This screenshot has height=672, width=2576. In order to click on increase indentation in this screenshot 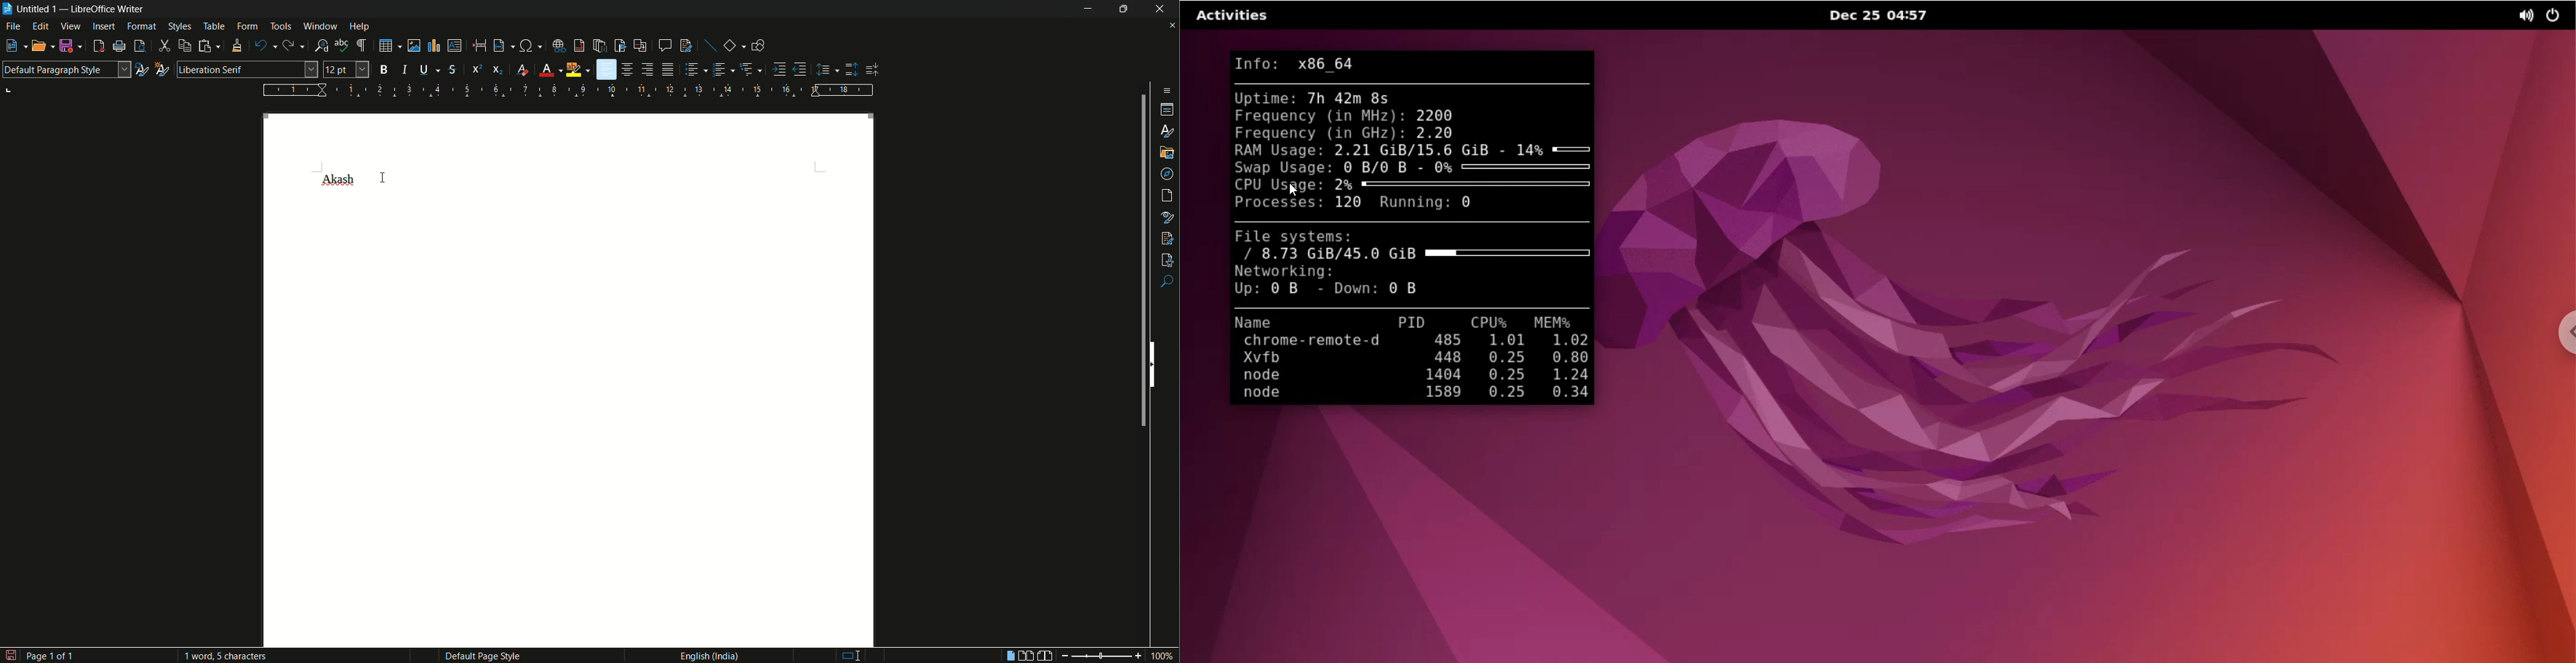, I will do `click(781, 69)`.